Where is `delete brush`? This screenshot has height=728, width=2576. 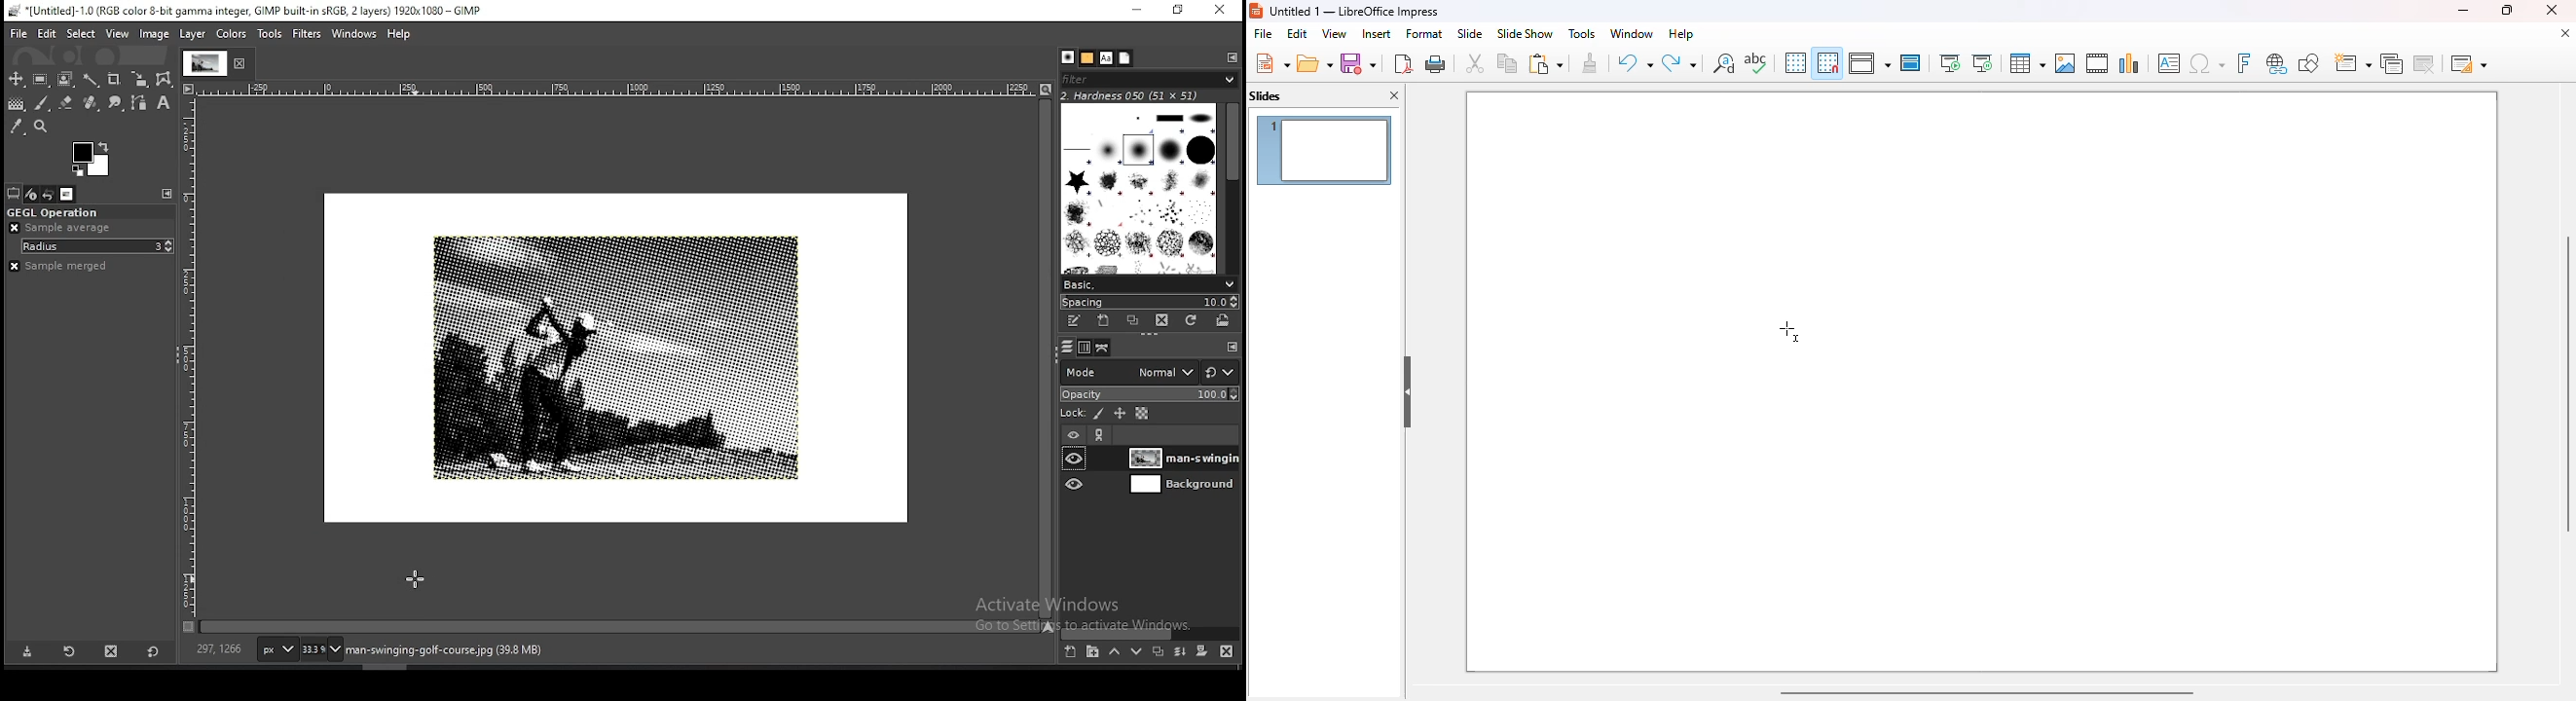
delete brush is located at coordinates (1161, 320).